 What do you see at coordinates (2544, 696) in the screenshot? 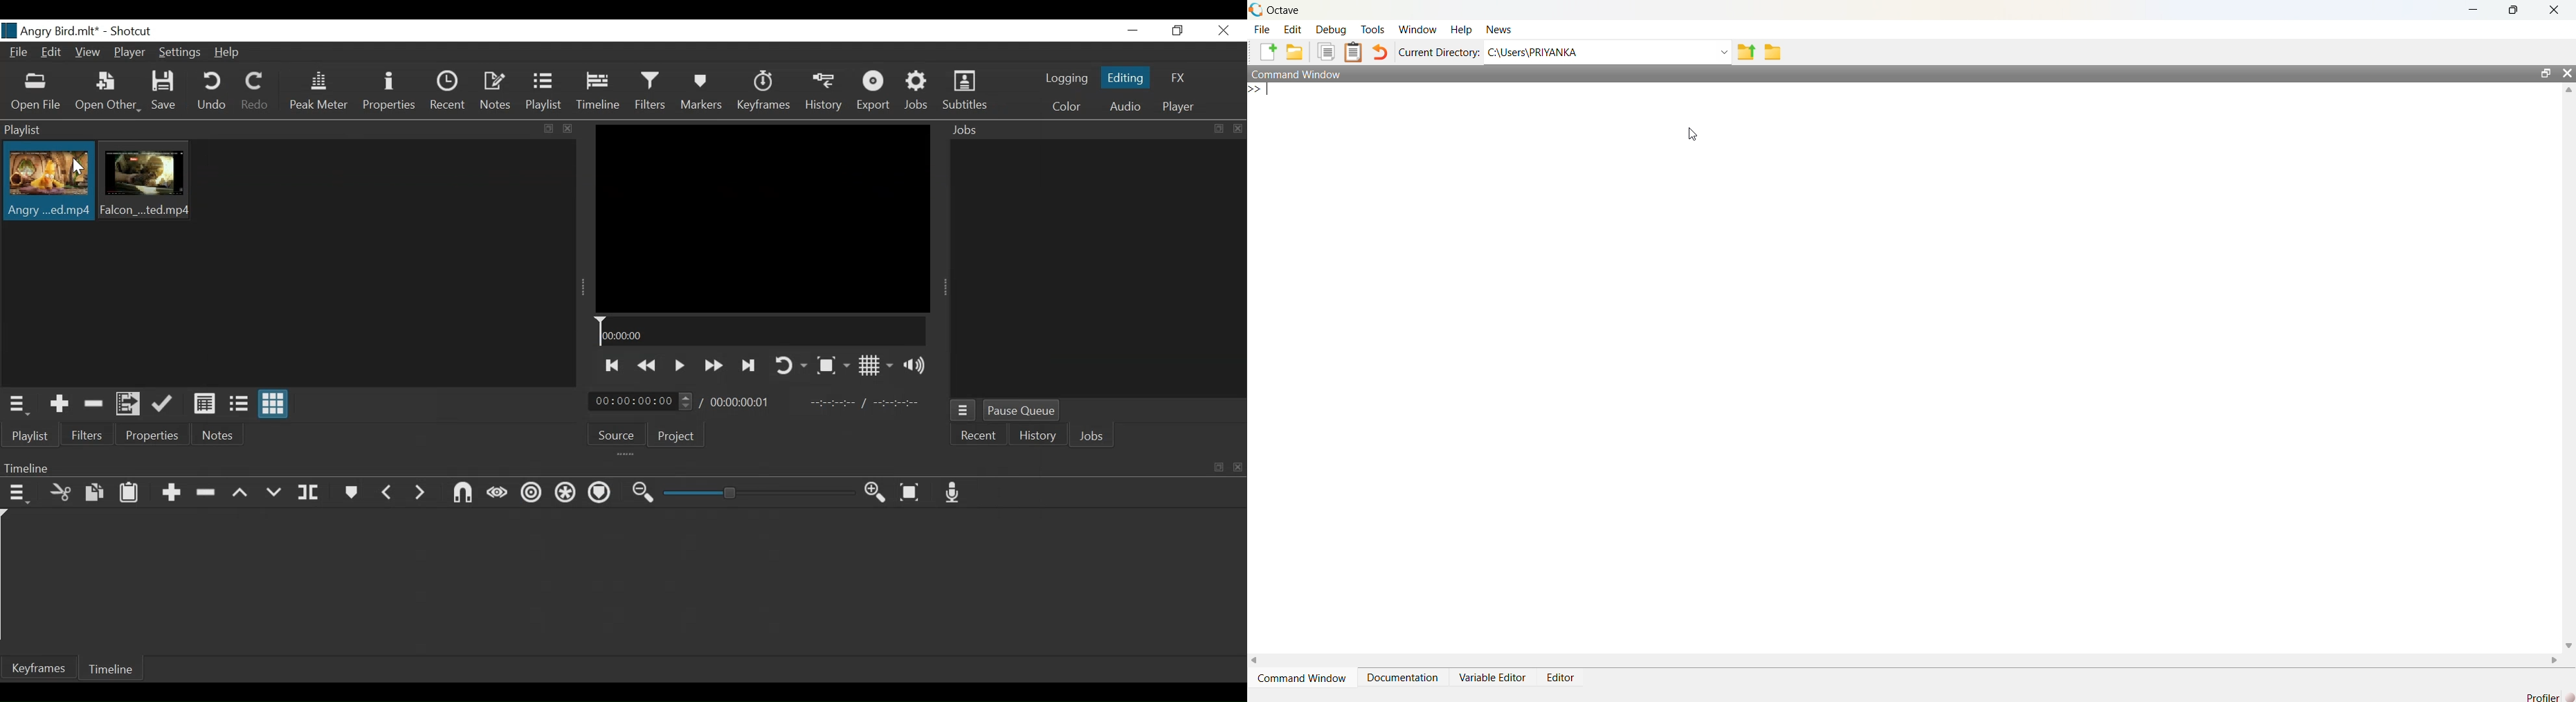
I see `Profiler` at bounding box center [2544, 696].